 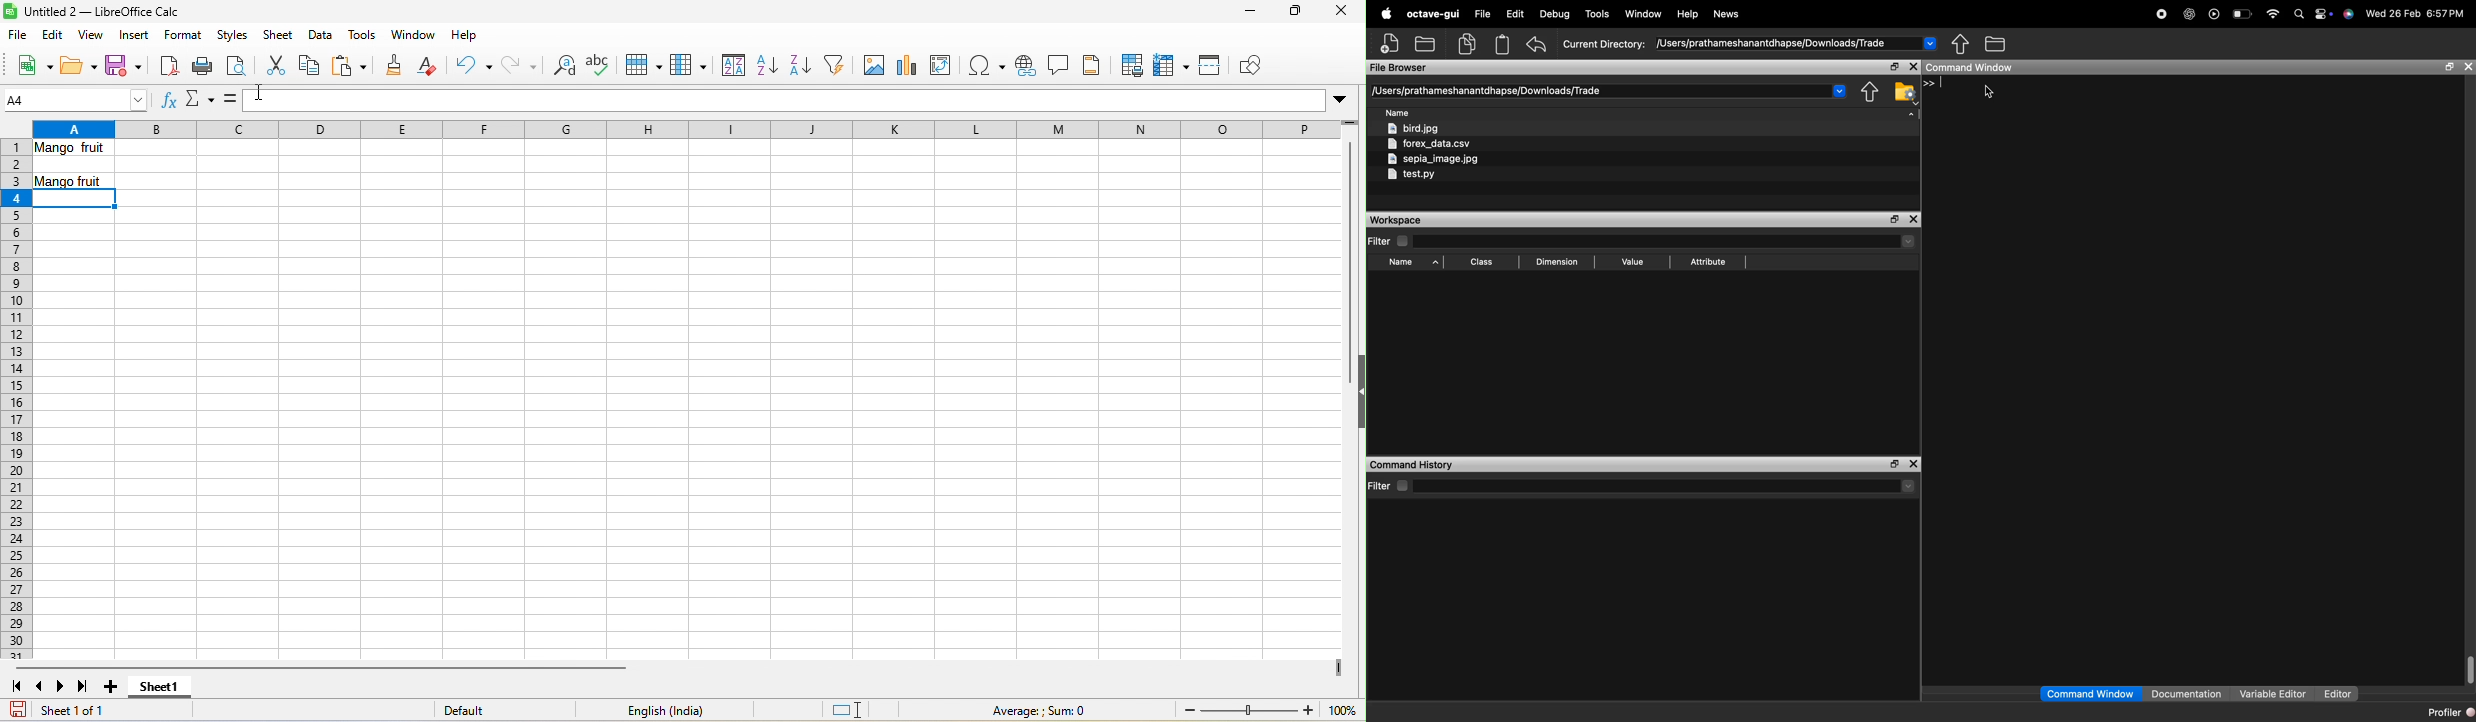 What do you see at coordinates (184, 37) in the screenshot?
I see `format` at bounding box center [184, 37].